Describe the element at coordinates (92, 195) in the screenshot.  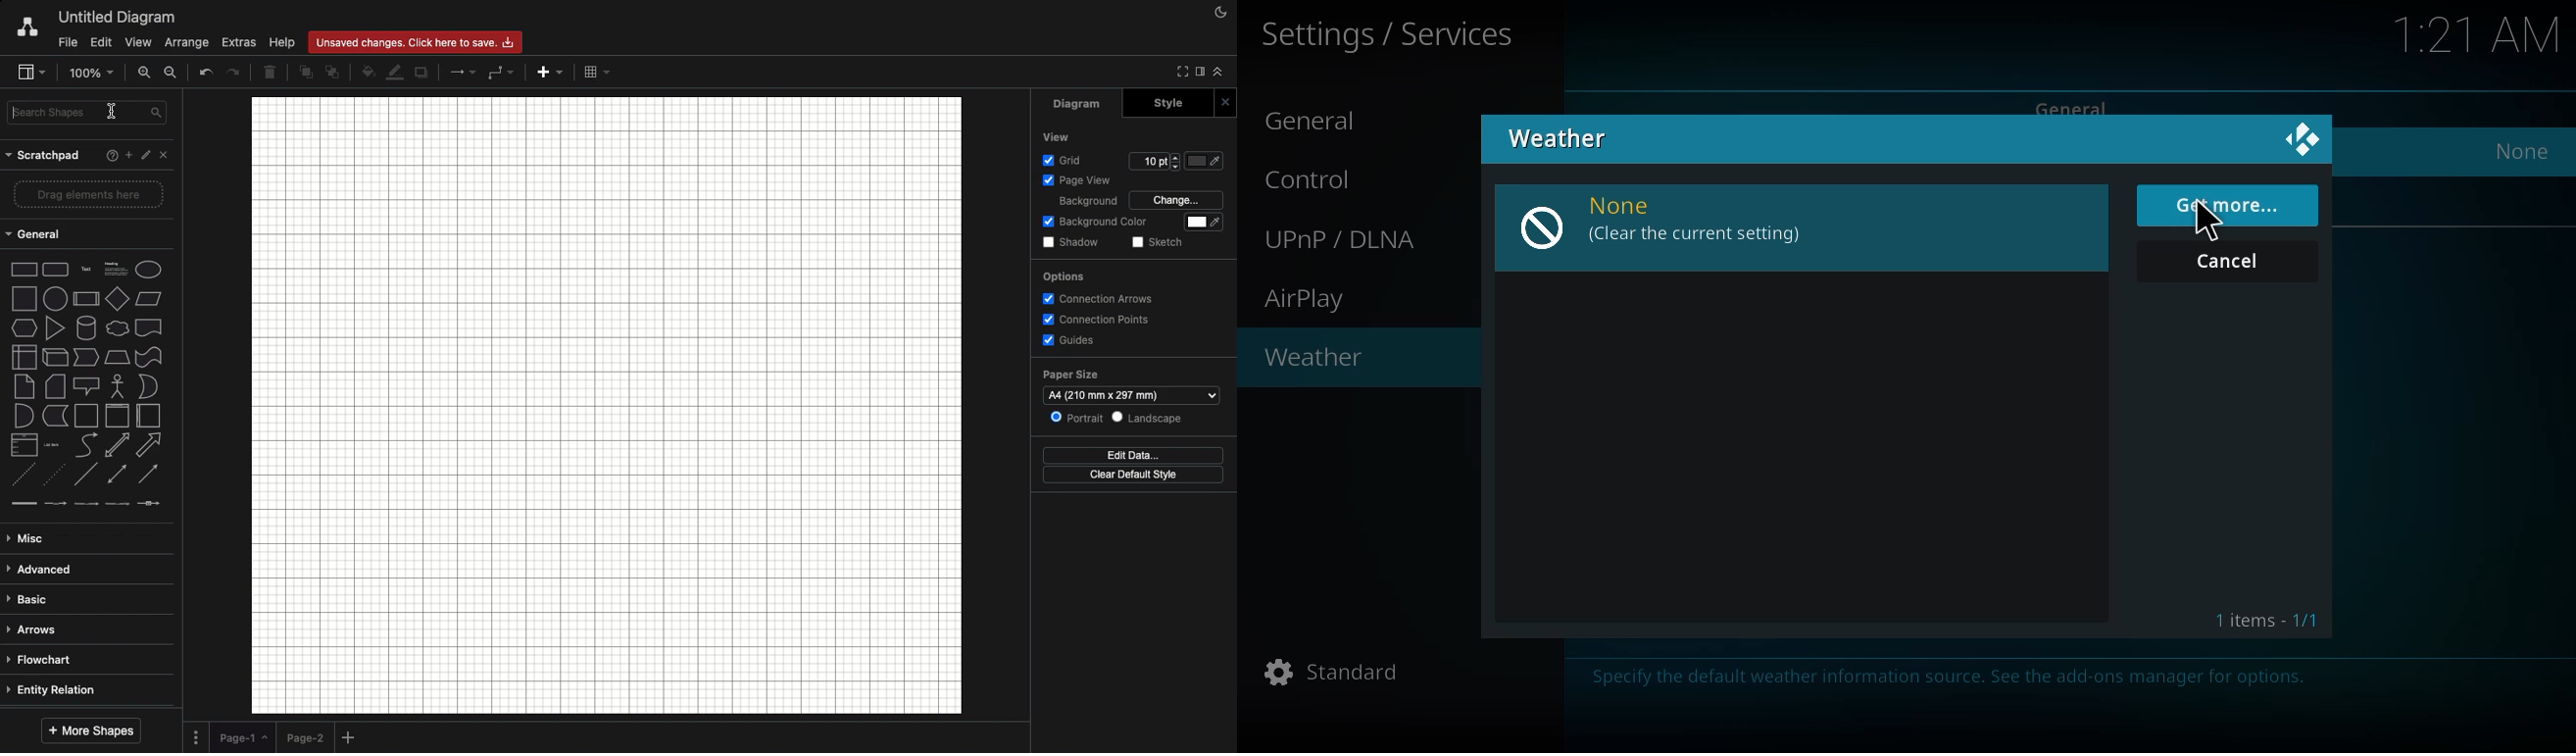
I see `Drag elements` at that location.